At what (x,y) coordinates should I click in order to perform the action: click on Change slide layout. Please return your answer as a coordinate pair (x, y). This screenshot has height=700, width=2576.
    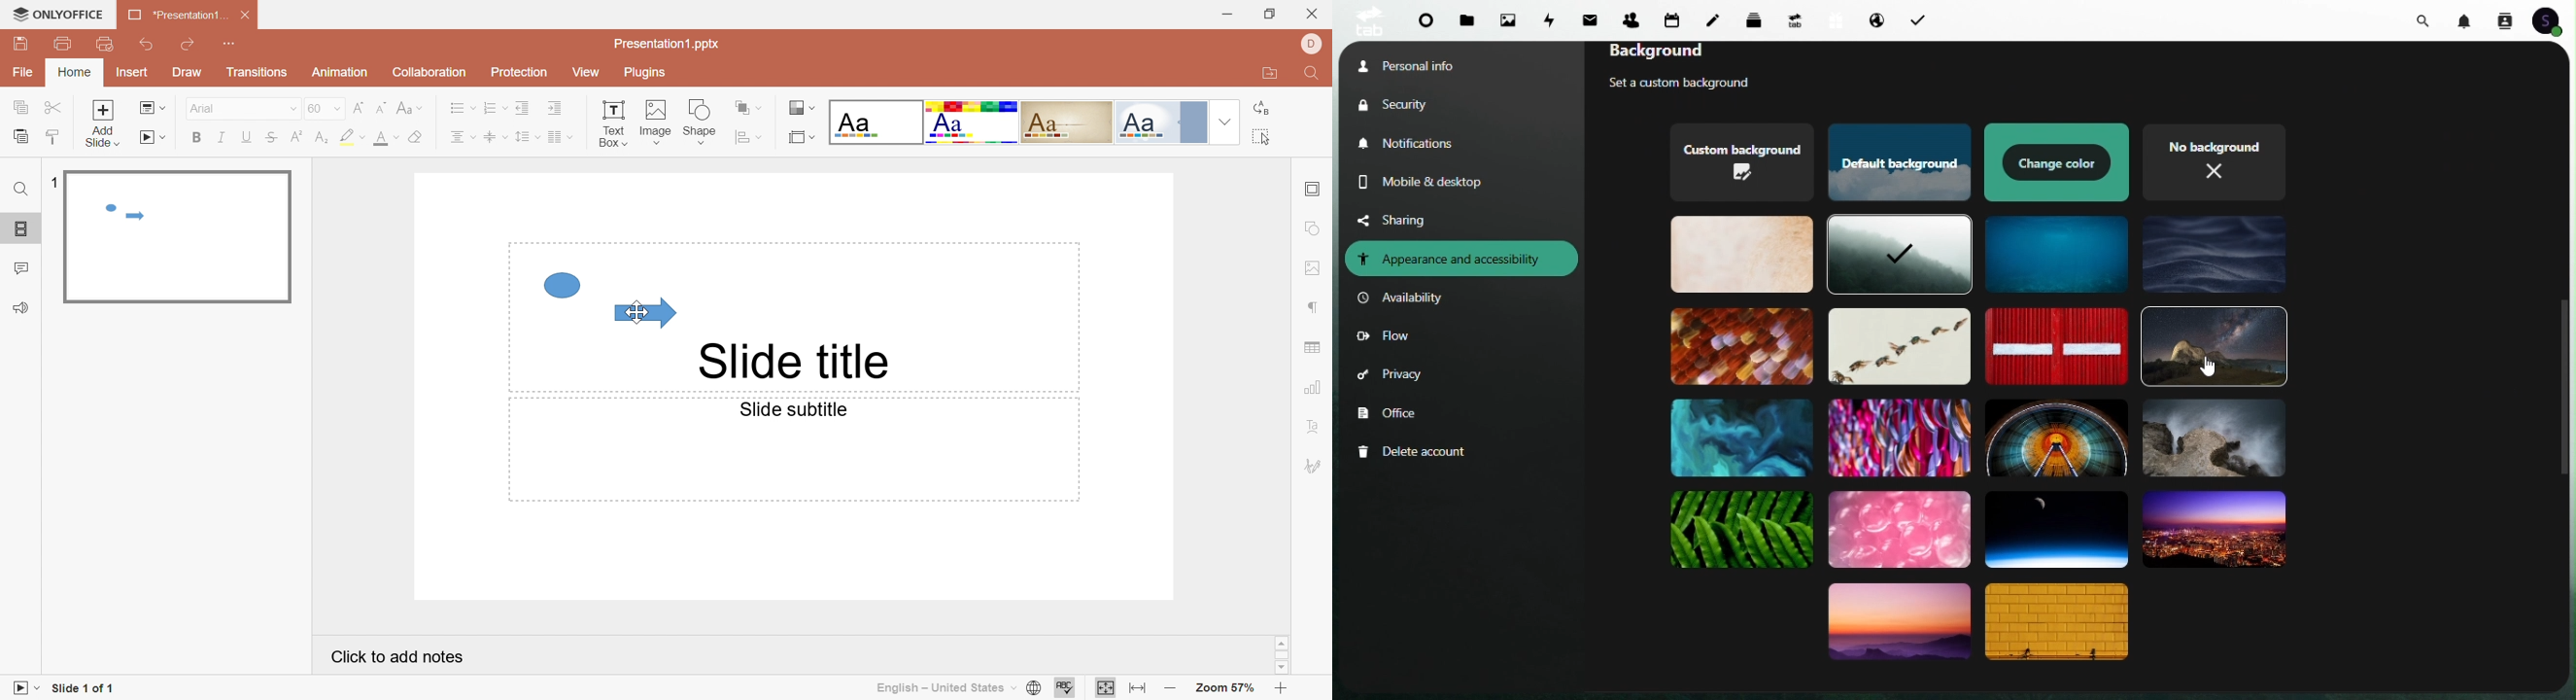
    Looking at the image, I should click on (153, 107).